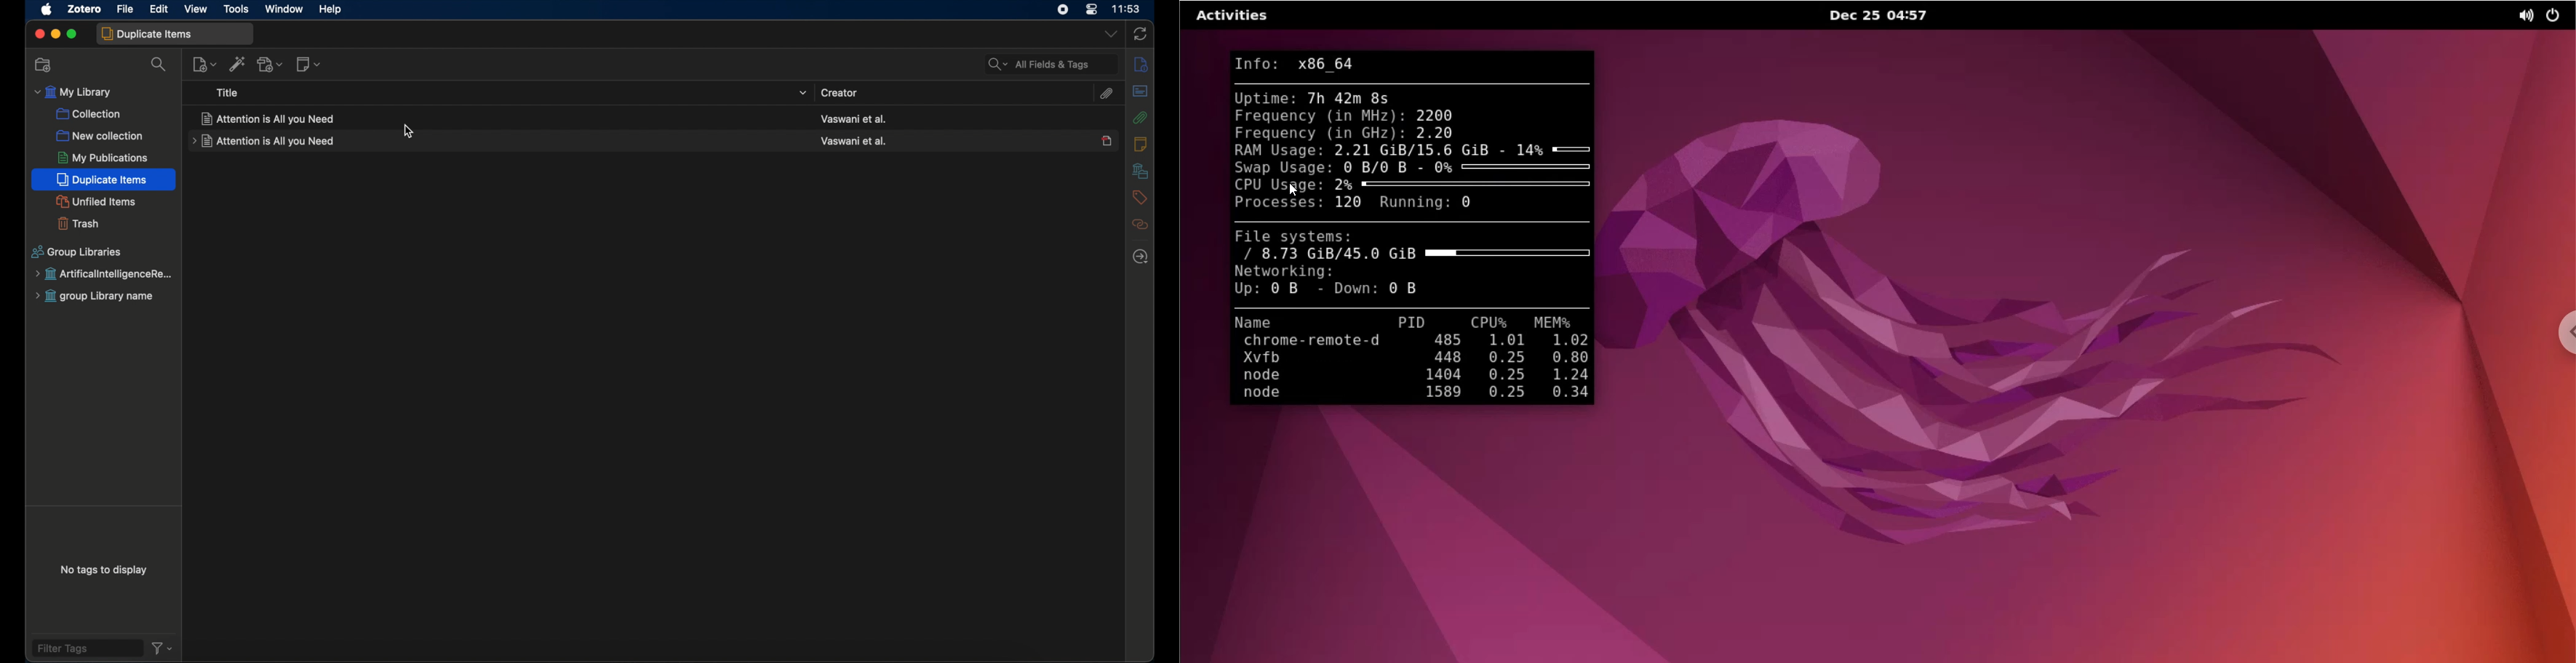  What do you see at coordinates (103, 274) in the screenshot?
I see `group library` at bounding box center [103, 274].